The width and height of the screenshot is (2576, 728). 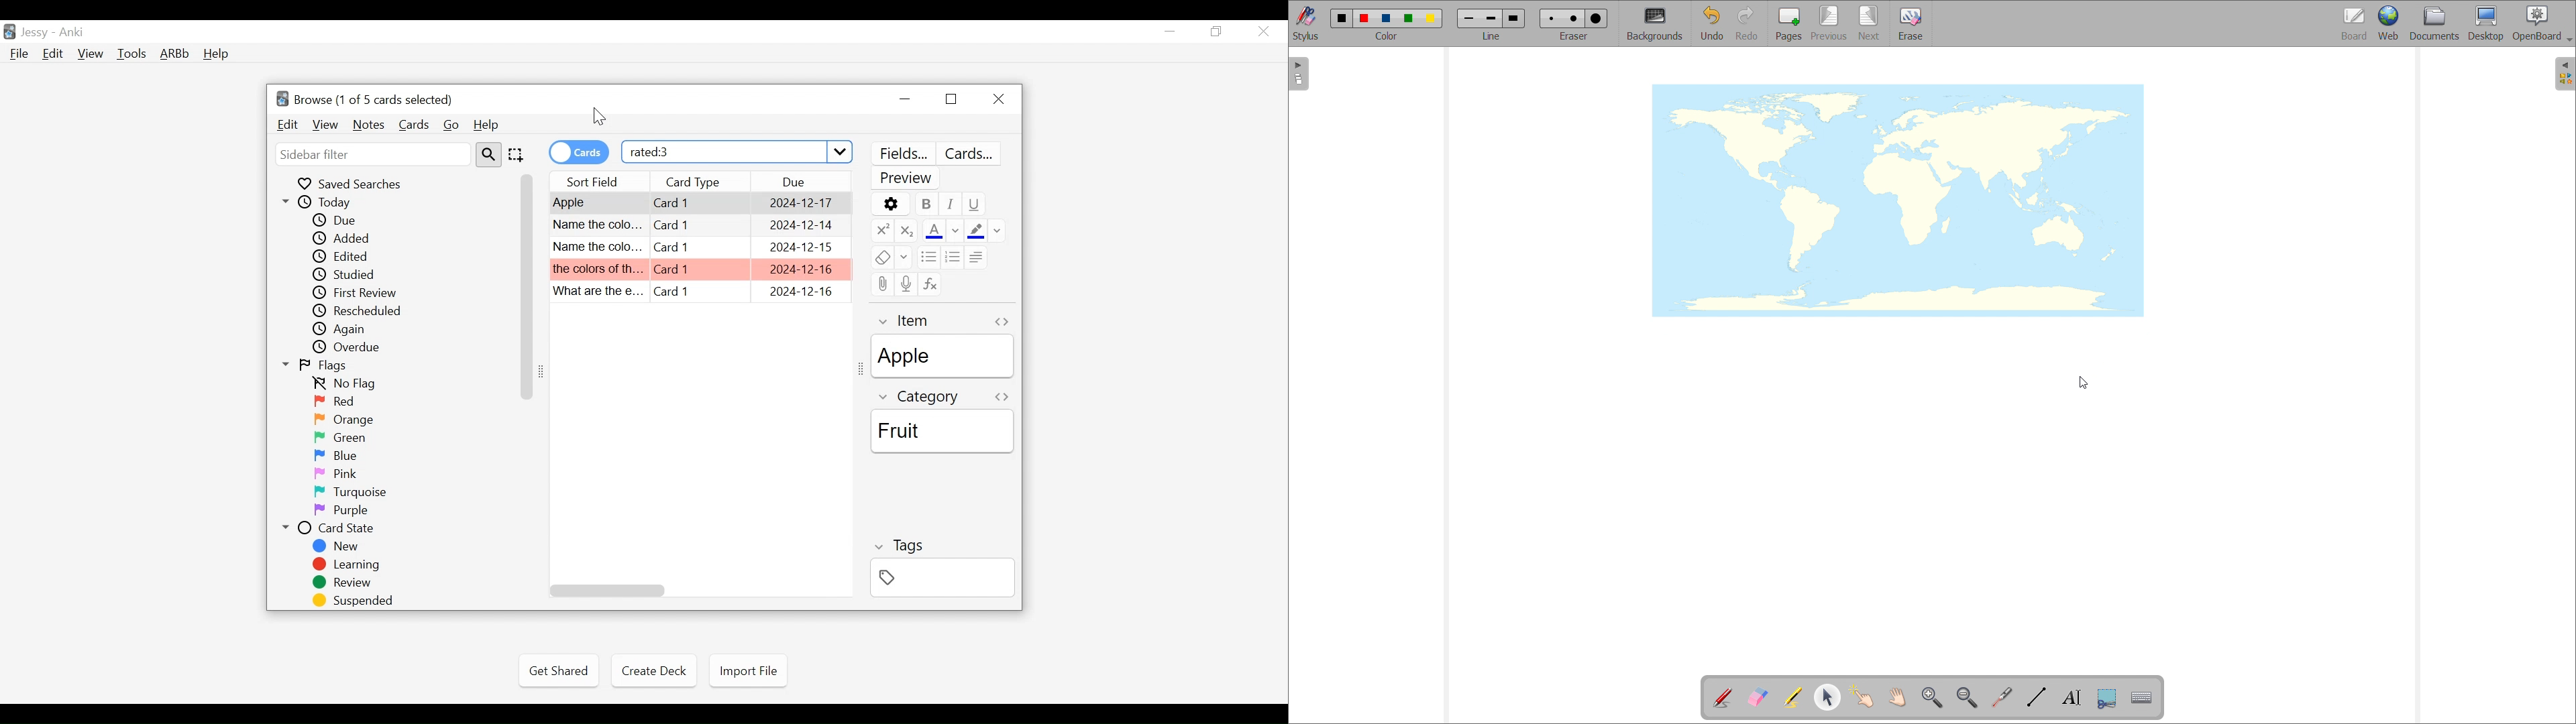 What do you see at coordinates (9, 32) in the screenshot?
I see `Anki Desktop Icon` at bounding box center [9, 32].